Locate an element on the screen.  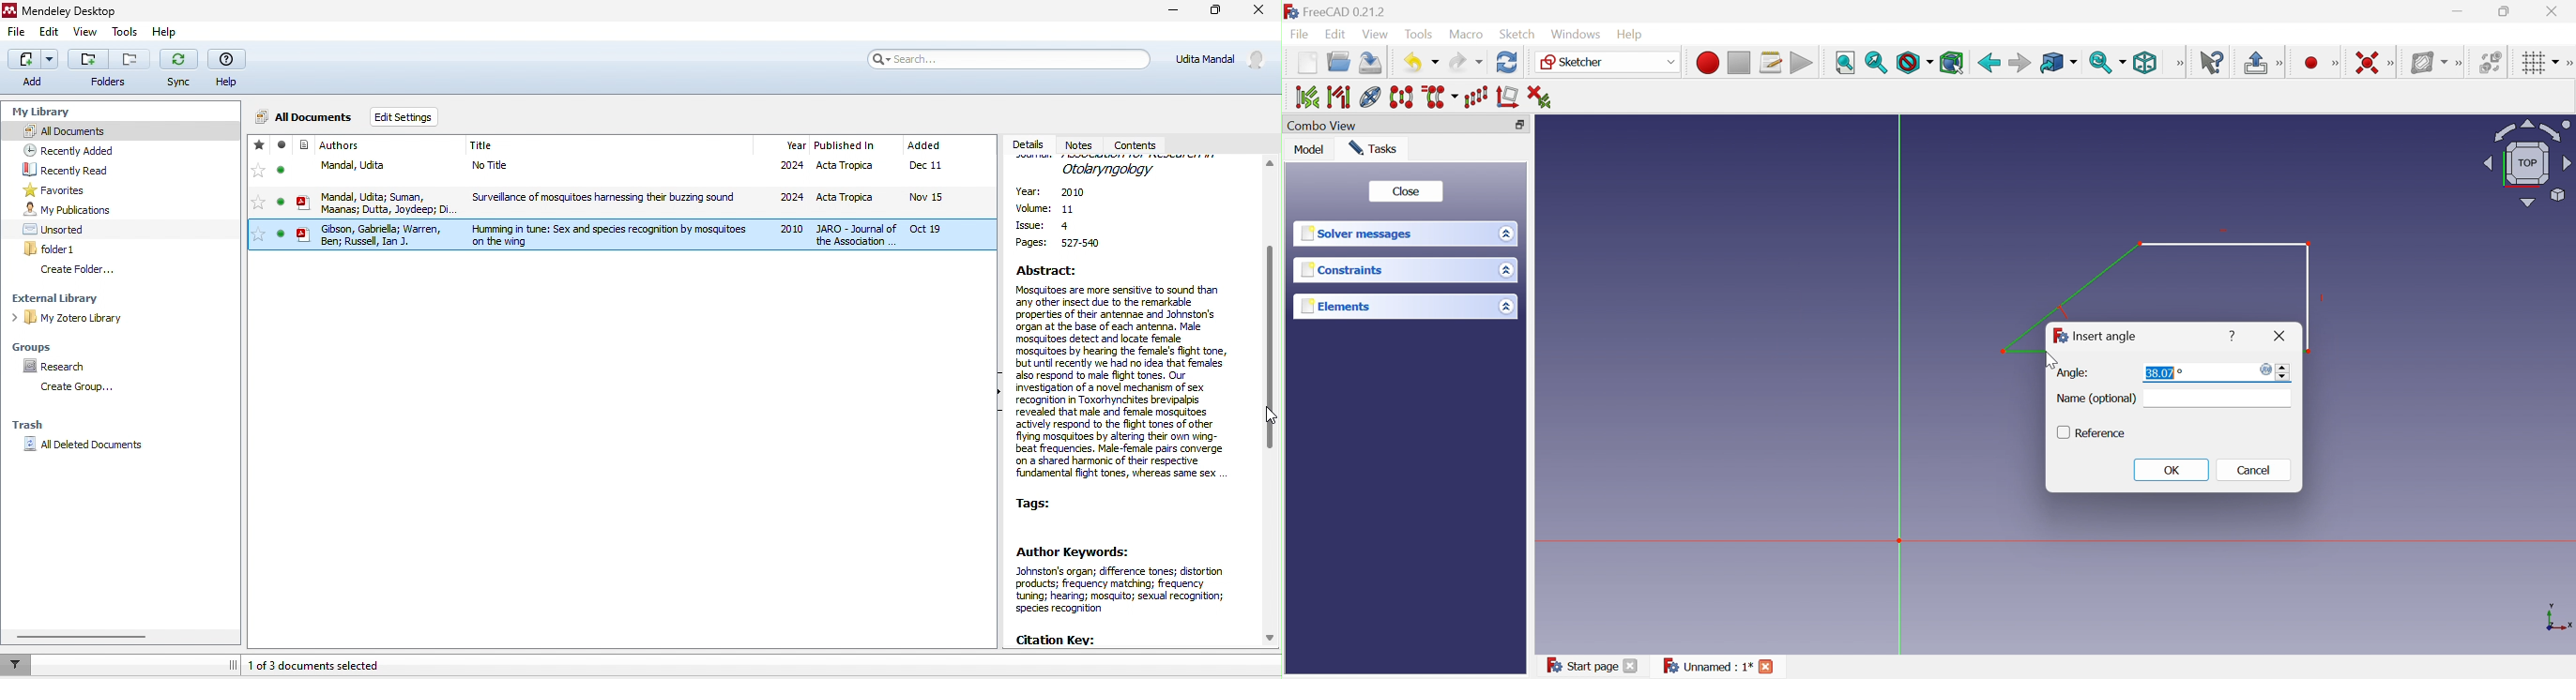
Symmetry is located at coordinates (1402, 98).